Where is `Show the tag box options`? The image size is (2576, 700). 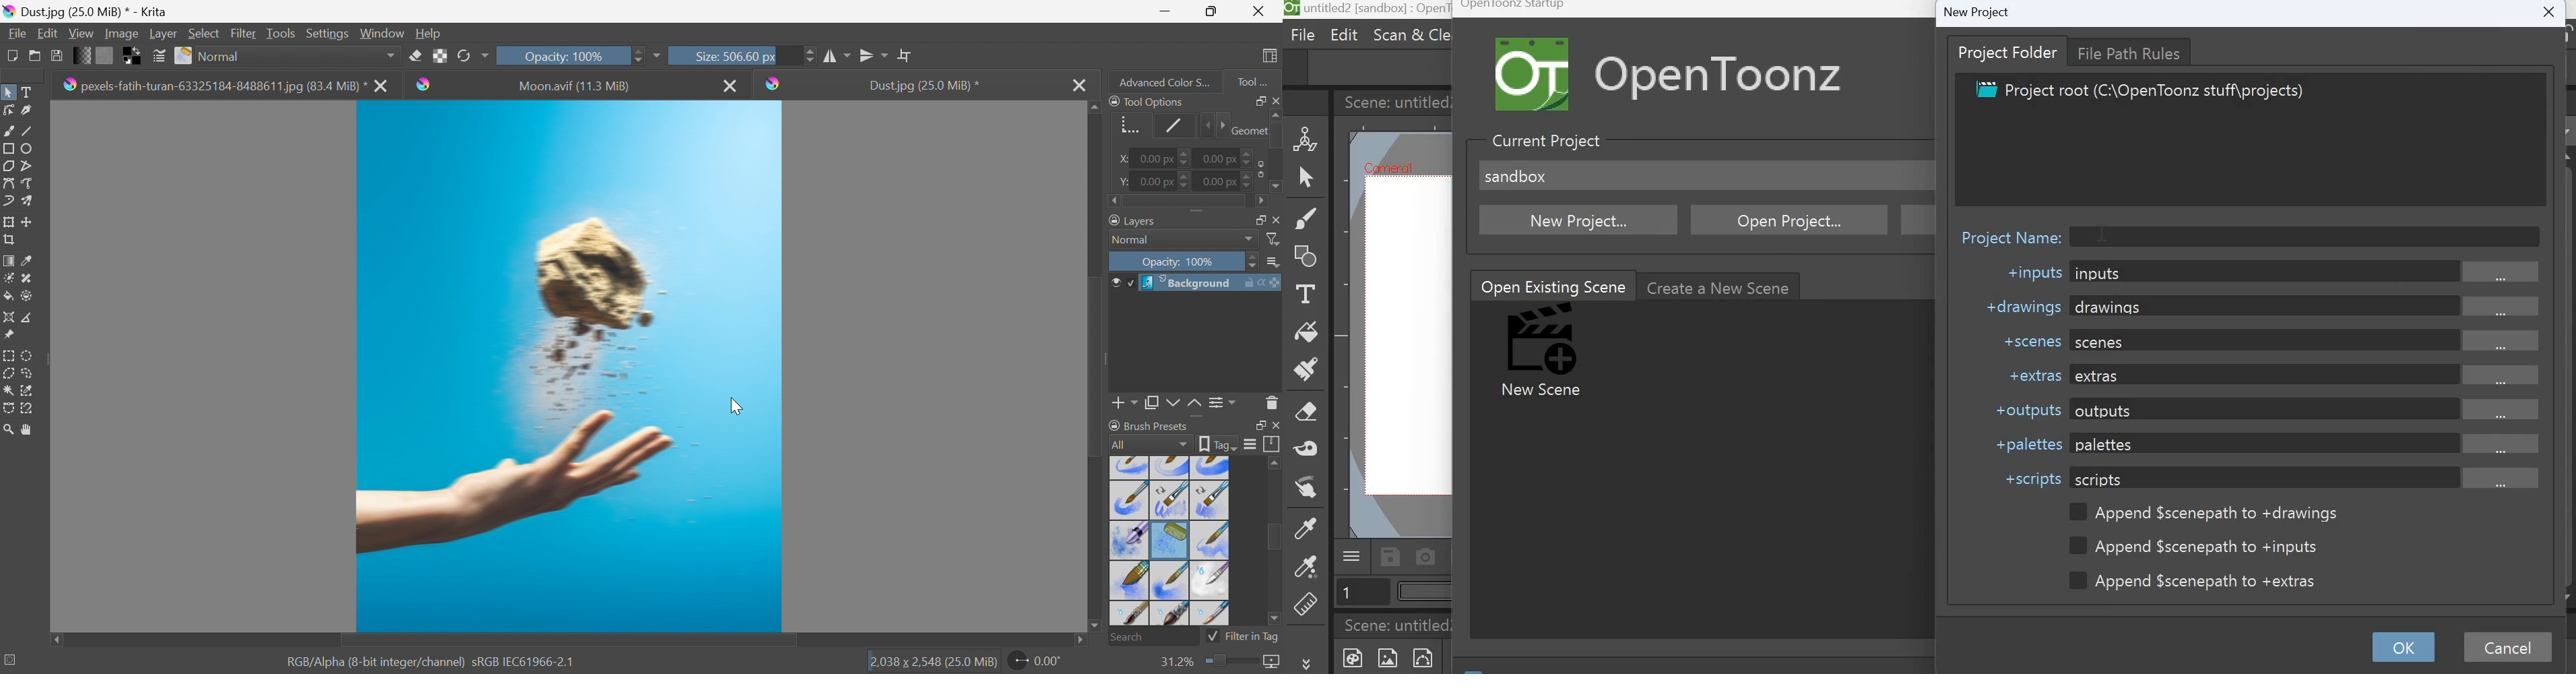 Show the tag box options is located at coordinates (1219, 443).